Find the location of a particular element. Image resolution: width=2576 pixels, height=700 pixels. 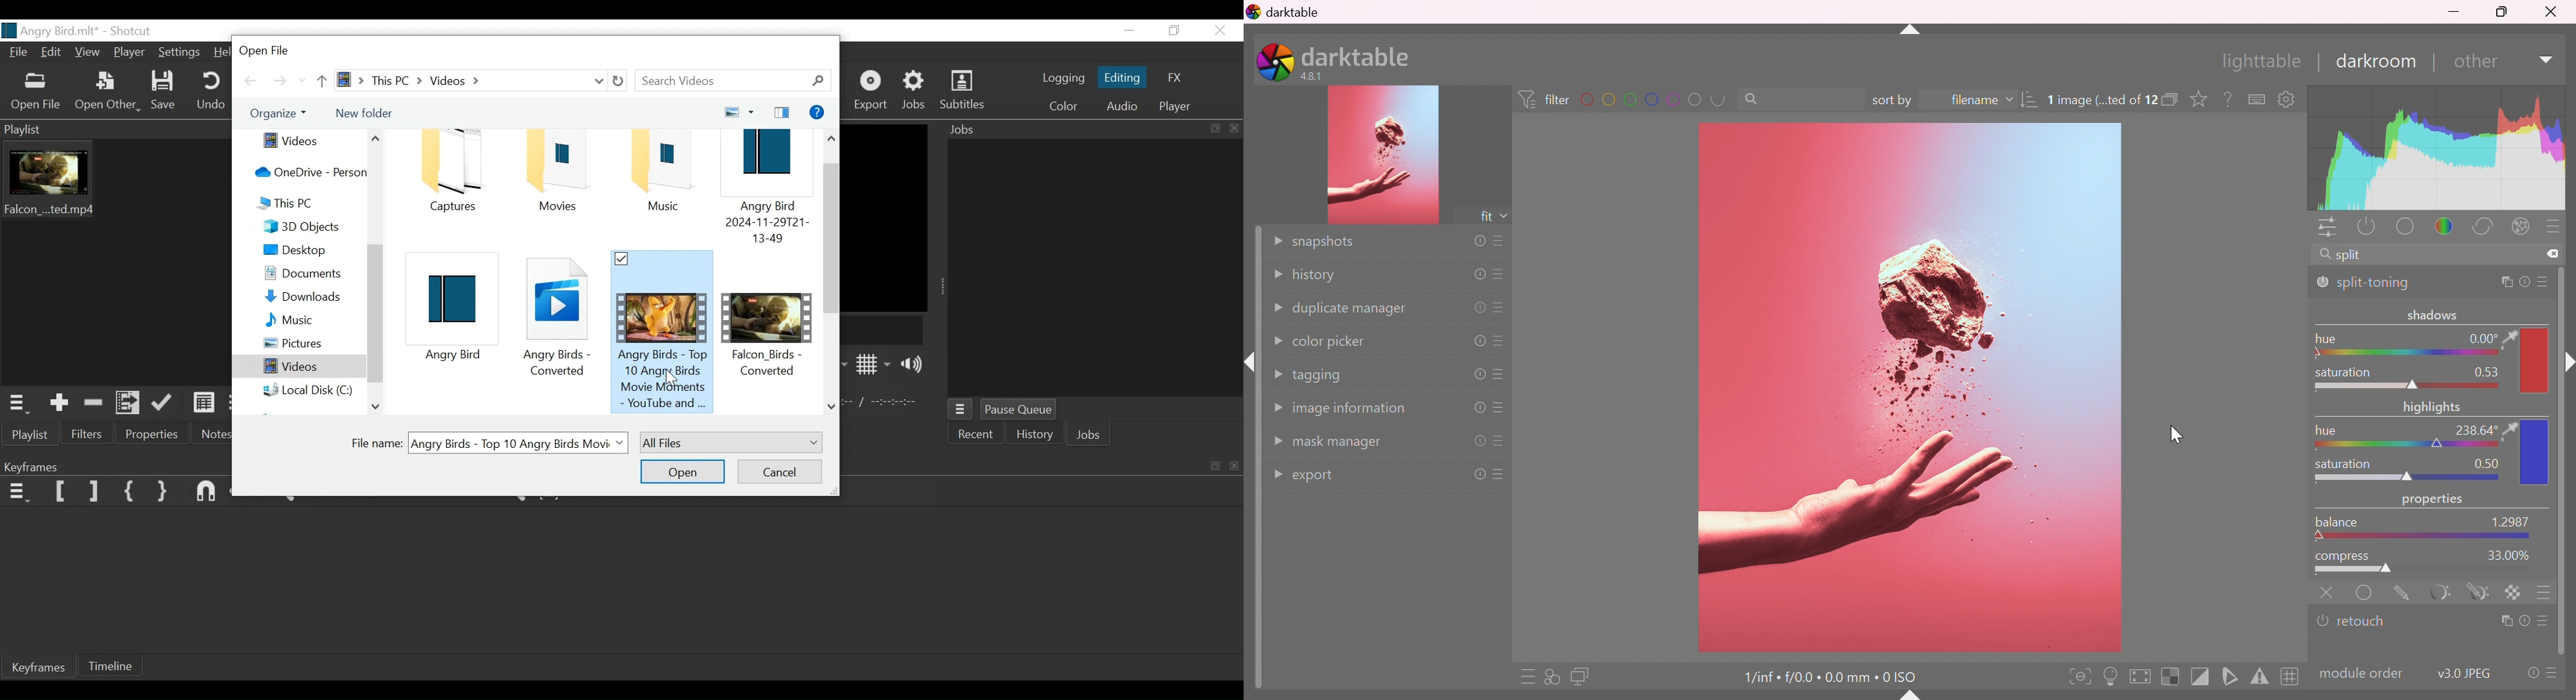

toggle high quality processing, if activated darktable processes image data as it does while exporting is located at coordinates (2142, 676).